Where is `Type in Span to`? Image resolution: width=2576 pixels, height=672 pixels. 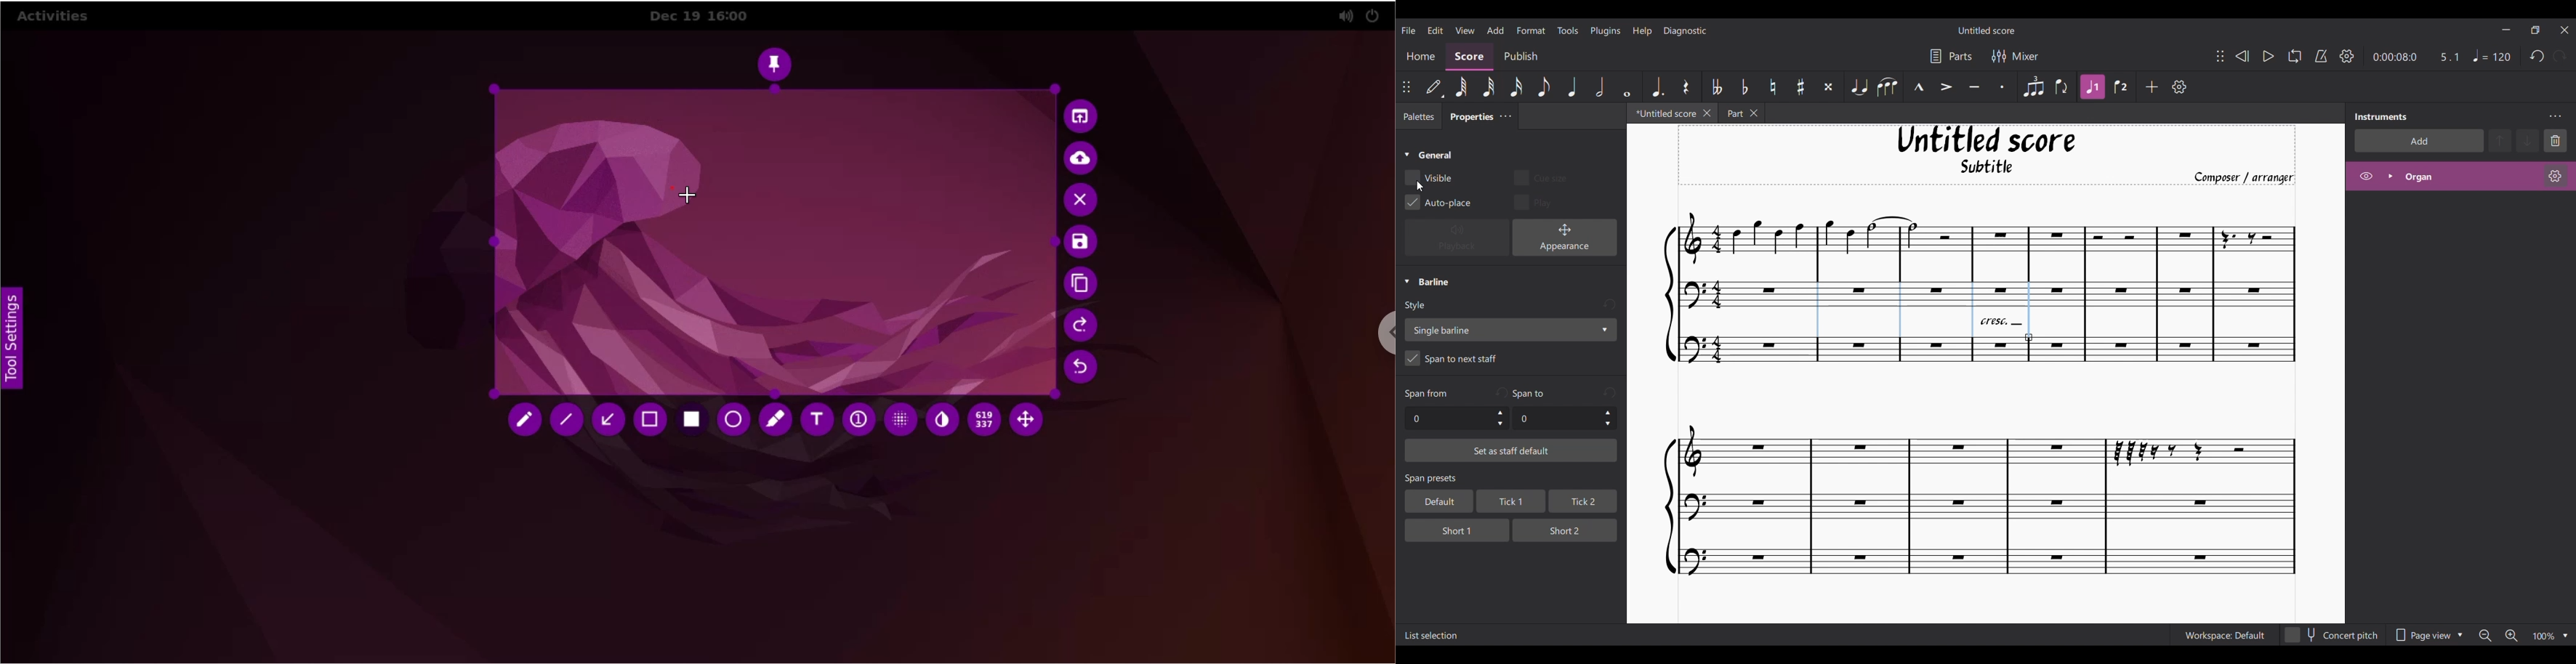 Type in Span to is located at coordinates (1556, 419).